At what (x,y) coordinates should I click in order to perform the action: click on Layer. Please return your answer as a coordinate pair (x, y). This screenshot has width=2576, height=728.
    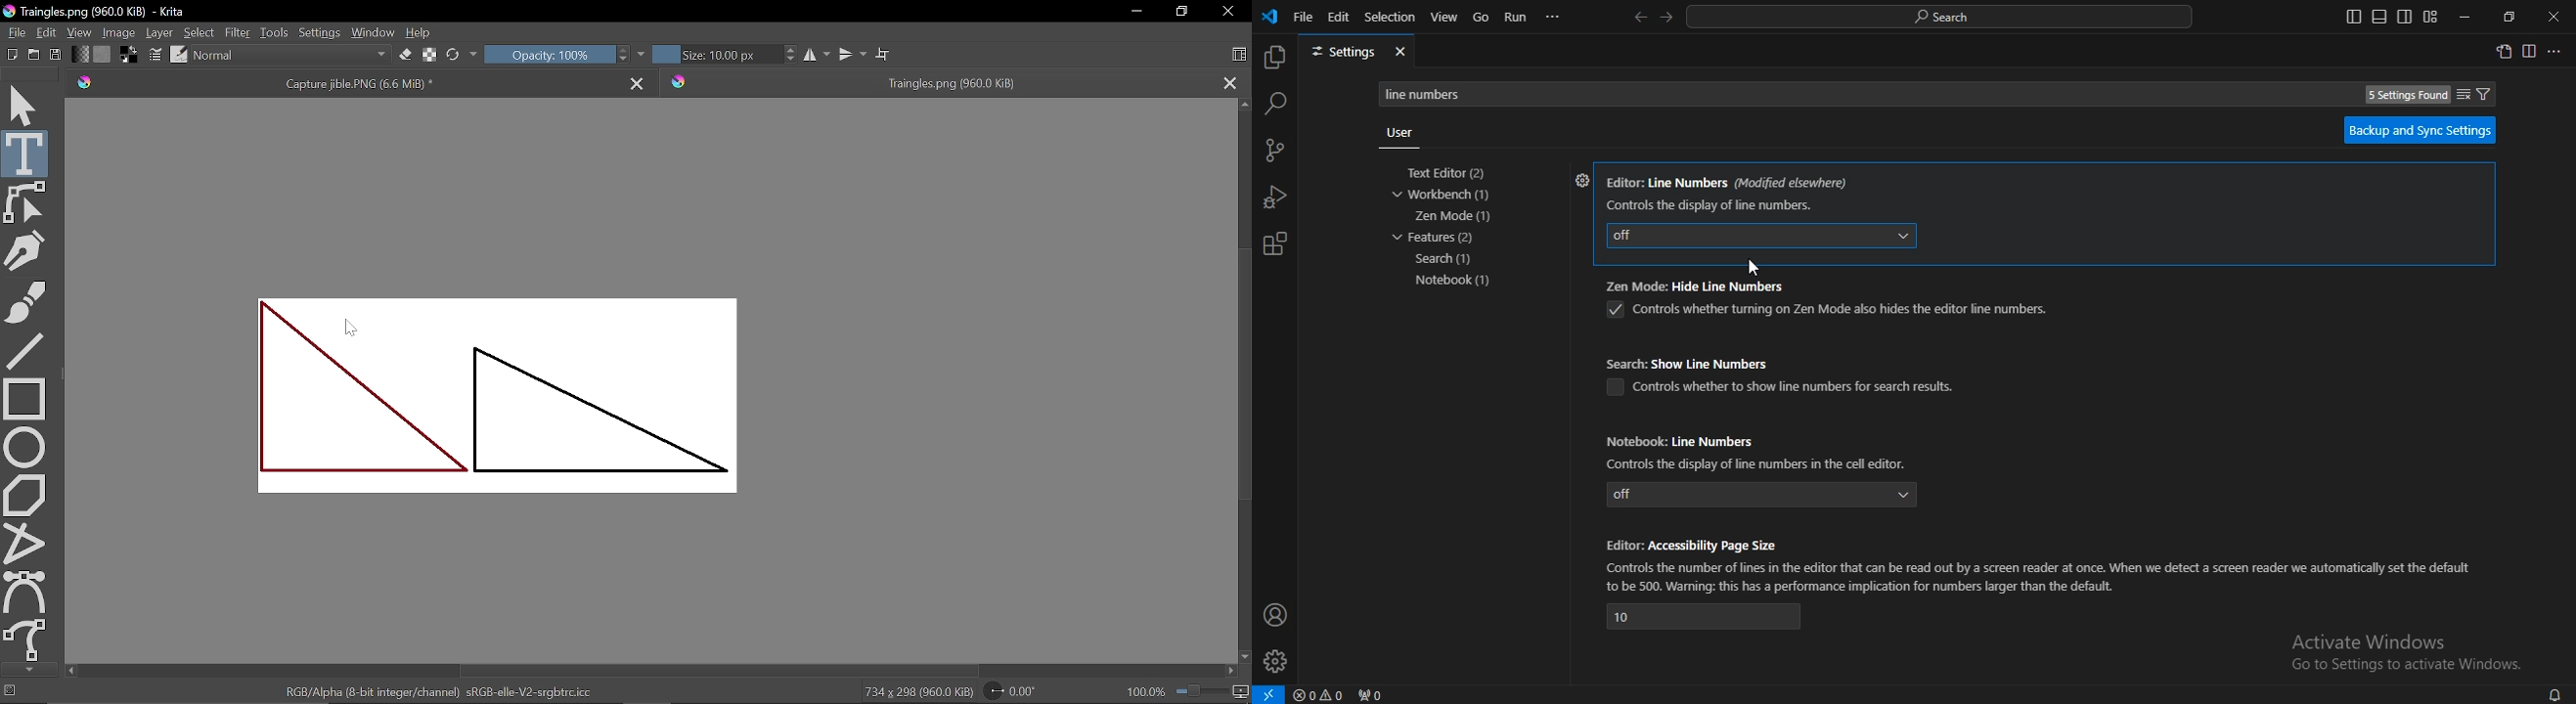
    Looking at the image, I should click on (159, 33).